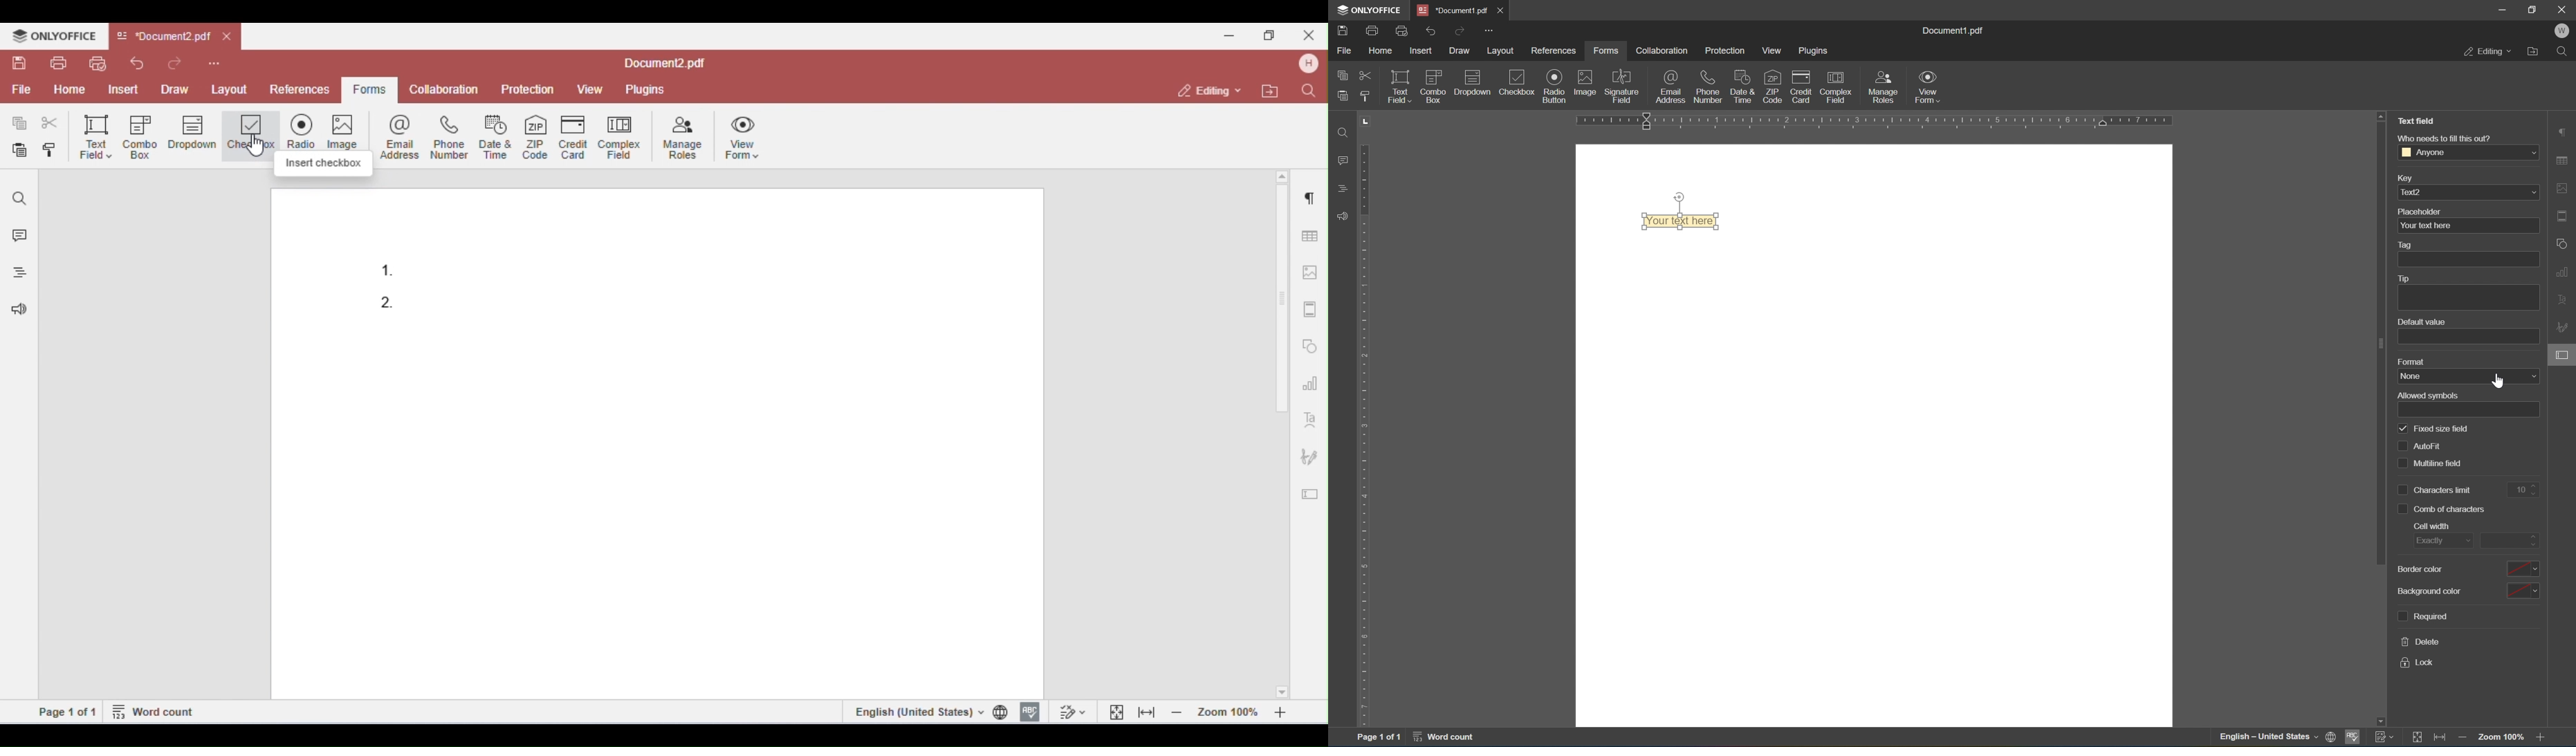 This screenshot has width=2576, height=756. Describe the element at coordinates (1772, 49) in the screenshot. I see `view` at that location.